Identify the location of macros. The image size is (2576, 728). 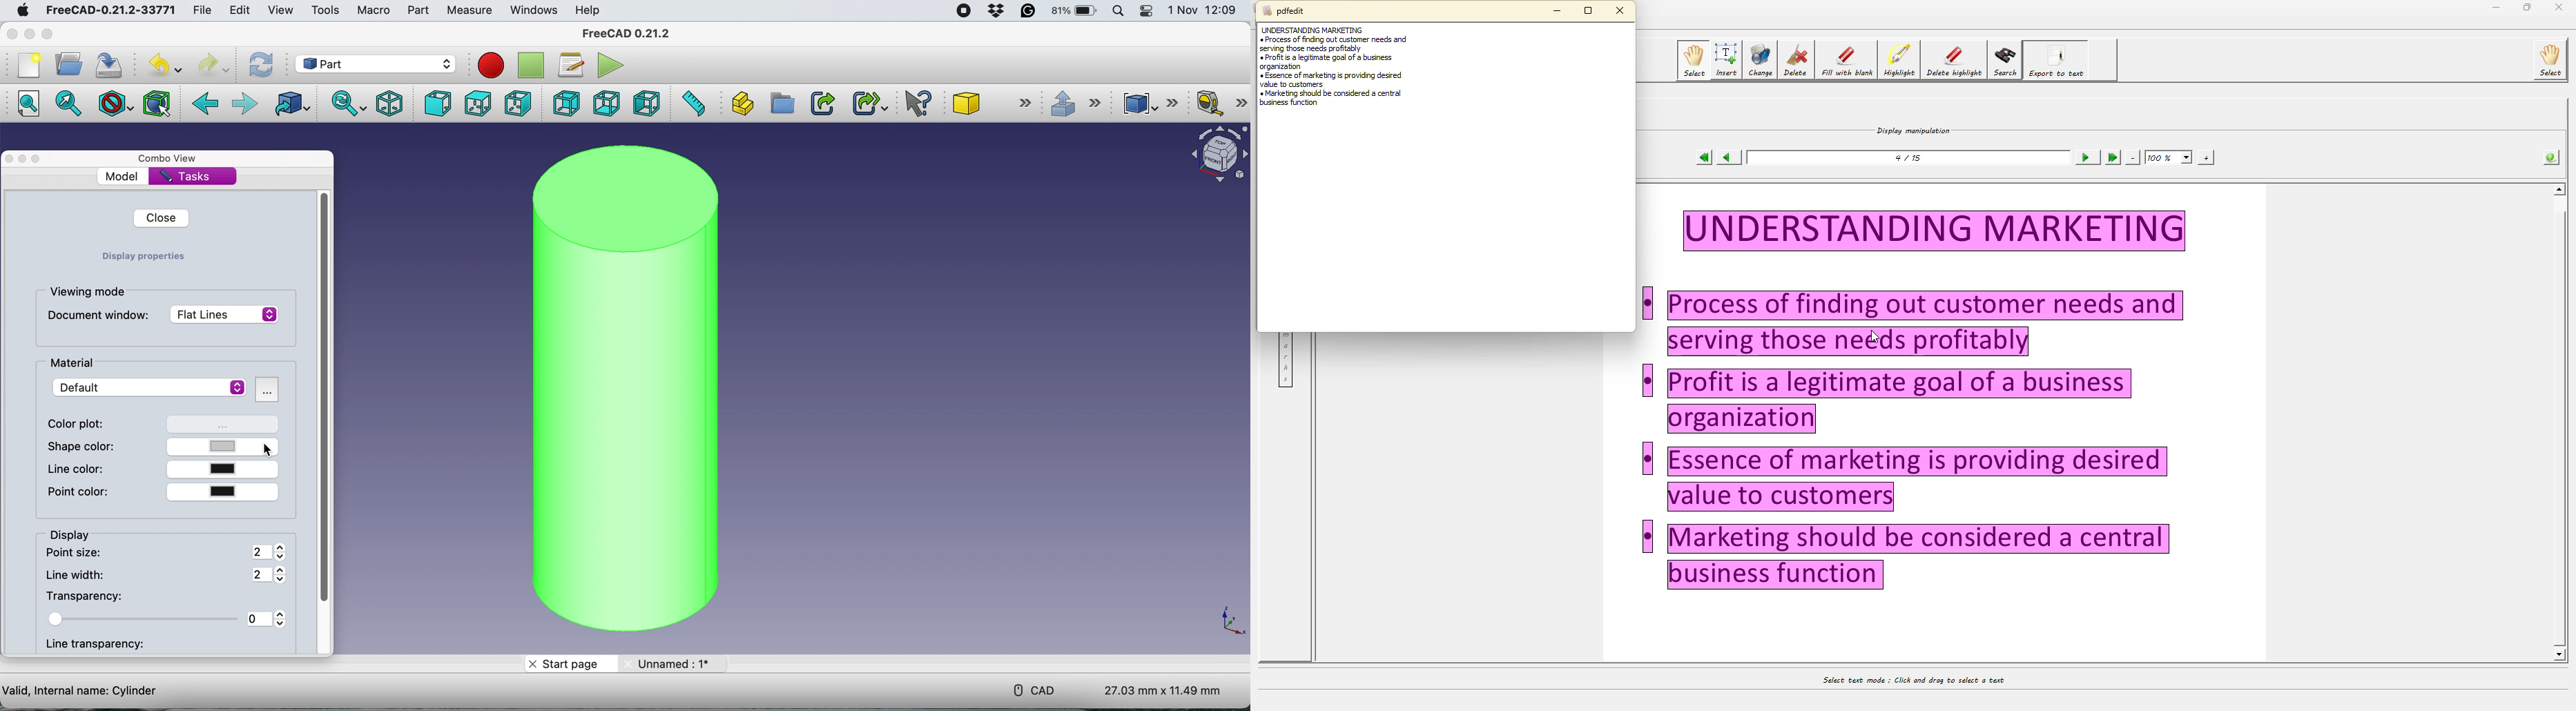
(570, 66).